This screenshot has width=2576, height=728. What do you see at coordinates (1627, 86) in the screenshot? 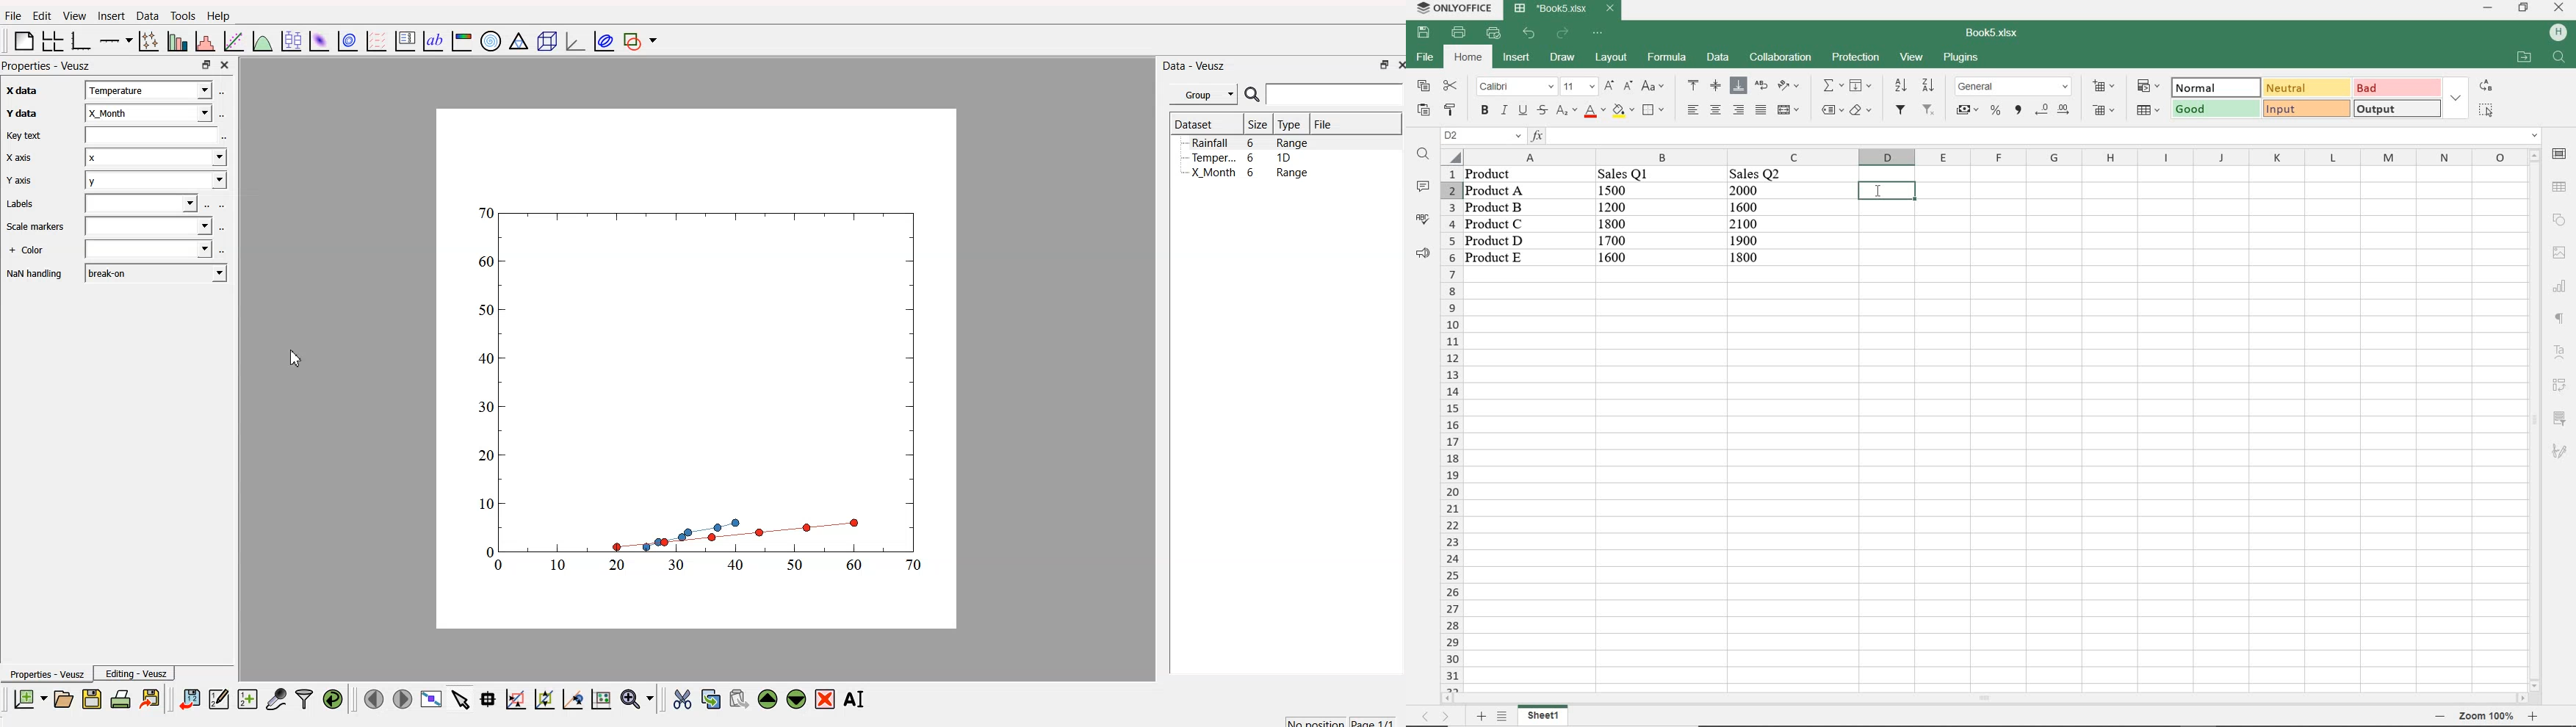
I see `decrement font size` at bounding box center [1627, 86].